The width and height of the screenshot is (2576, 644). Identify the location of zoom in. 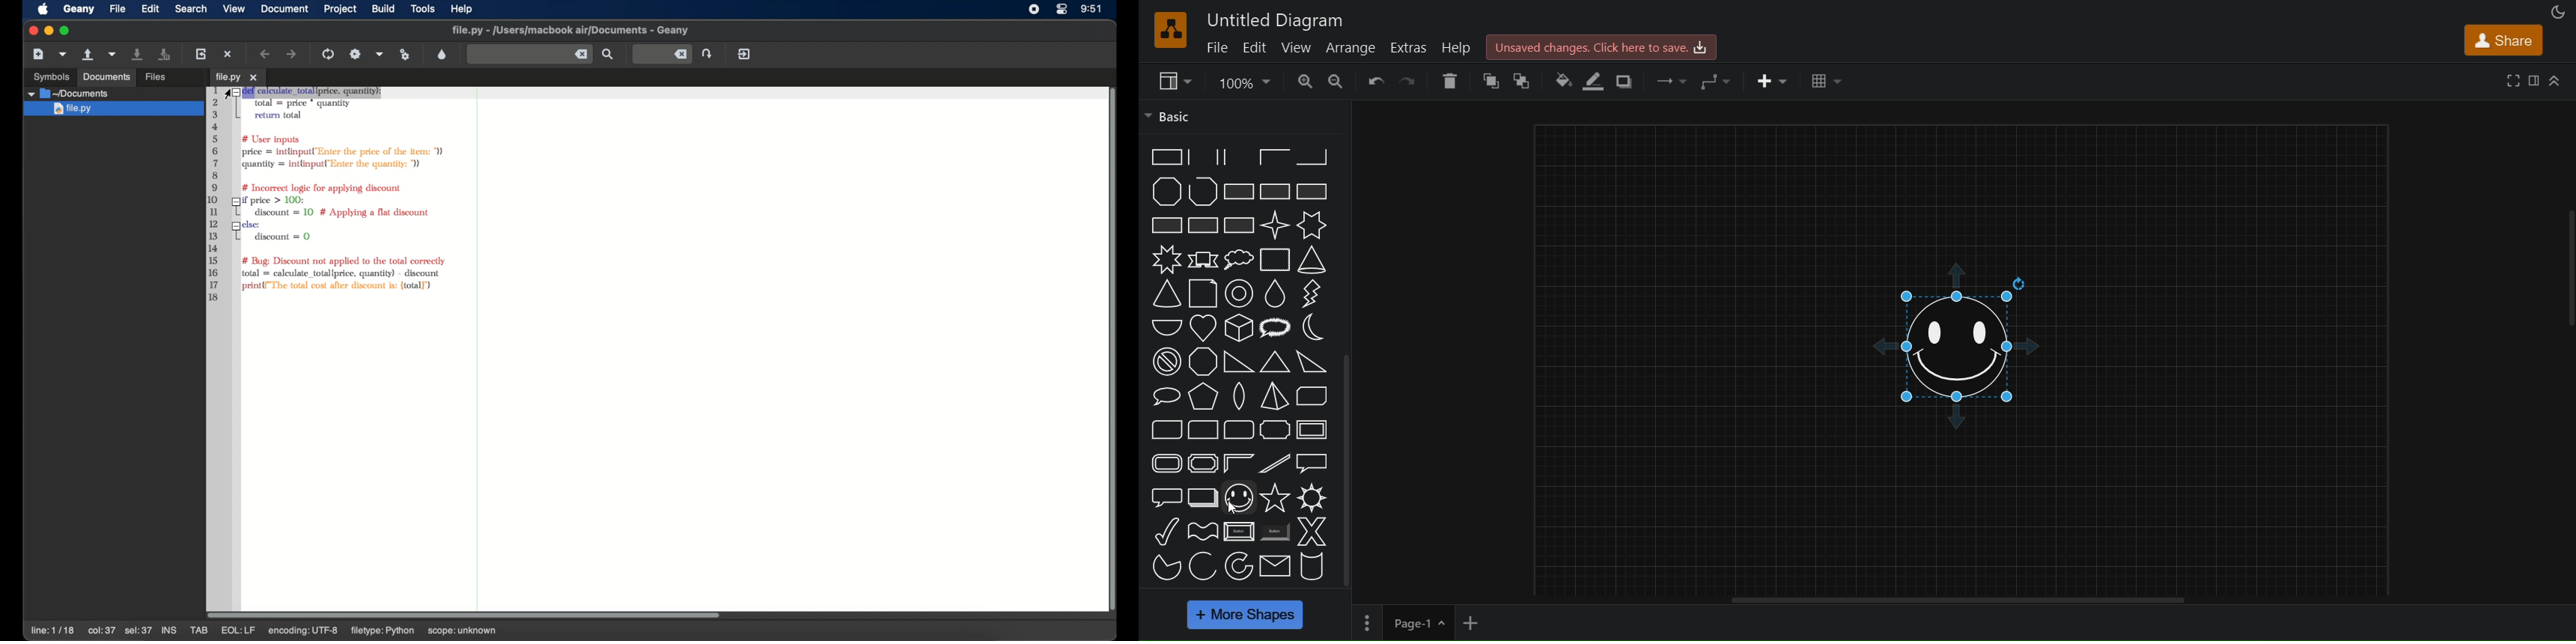
(1303, 79).